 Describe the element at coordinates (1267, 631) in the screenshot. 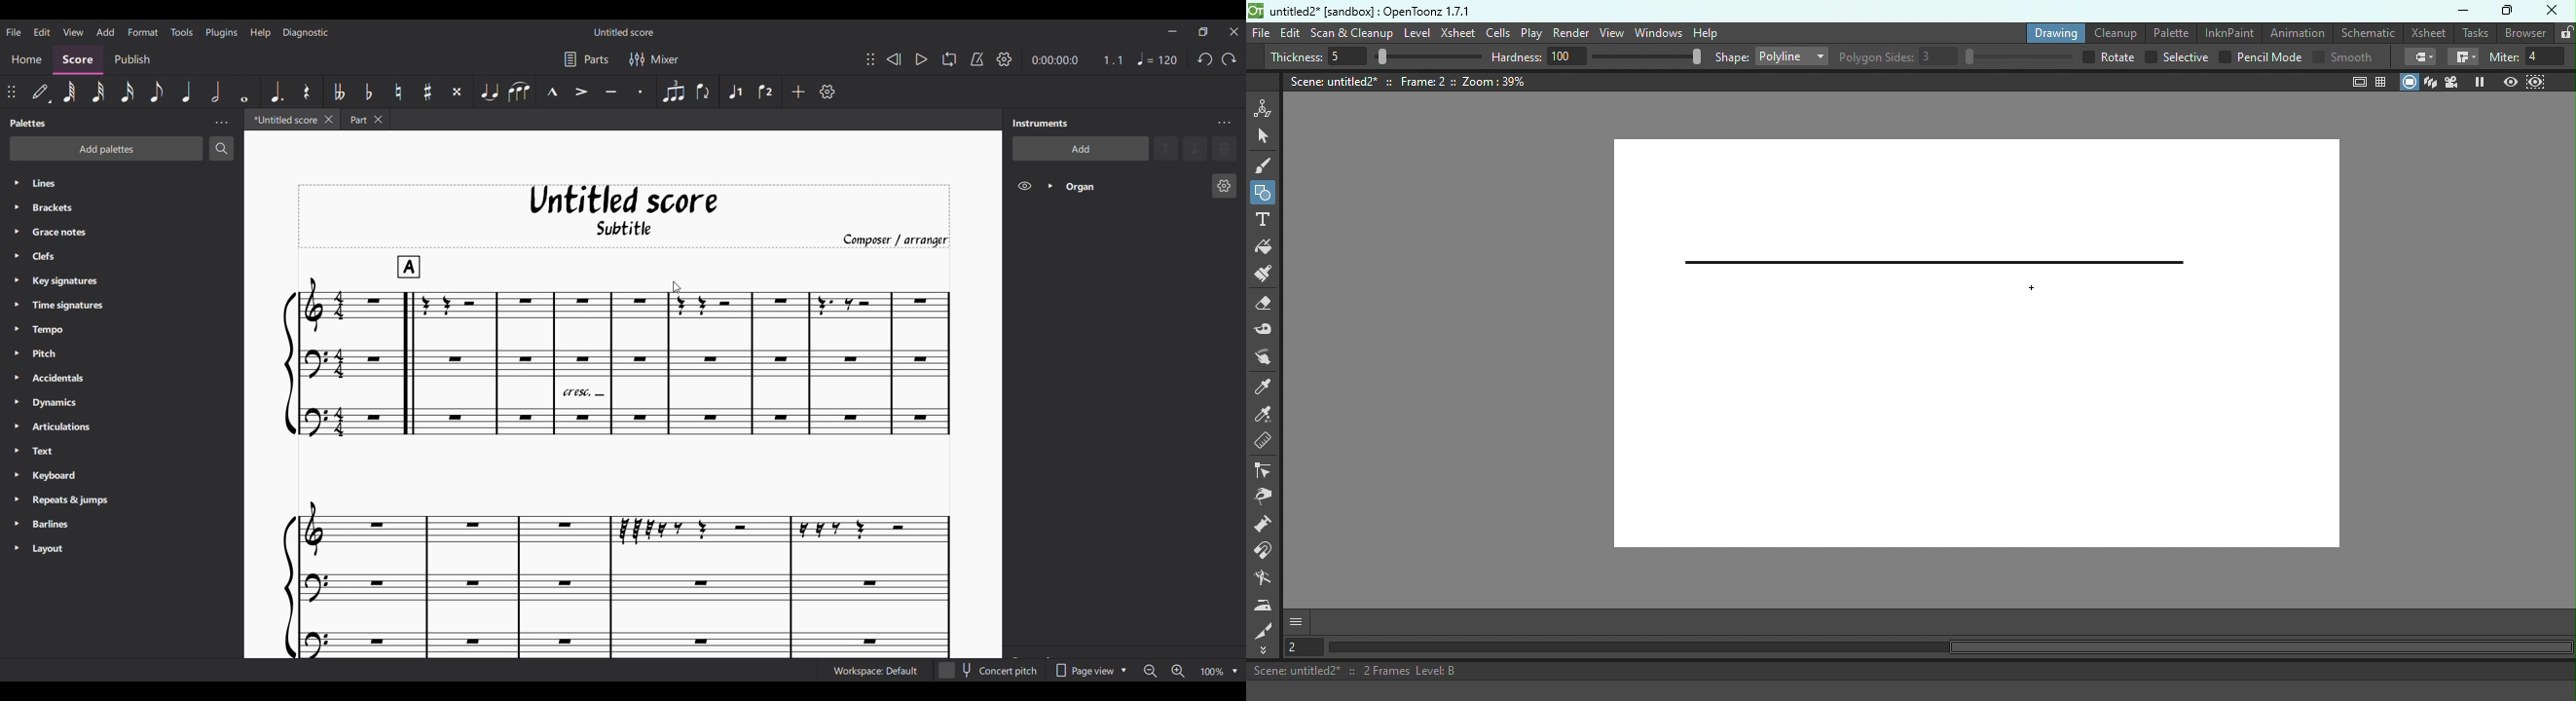

I see `Cutter tool` at that location.